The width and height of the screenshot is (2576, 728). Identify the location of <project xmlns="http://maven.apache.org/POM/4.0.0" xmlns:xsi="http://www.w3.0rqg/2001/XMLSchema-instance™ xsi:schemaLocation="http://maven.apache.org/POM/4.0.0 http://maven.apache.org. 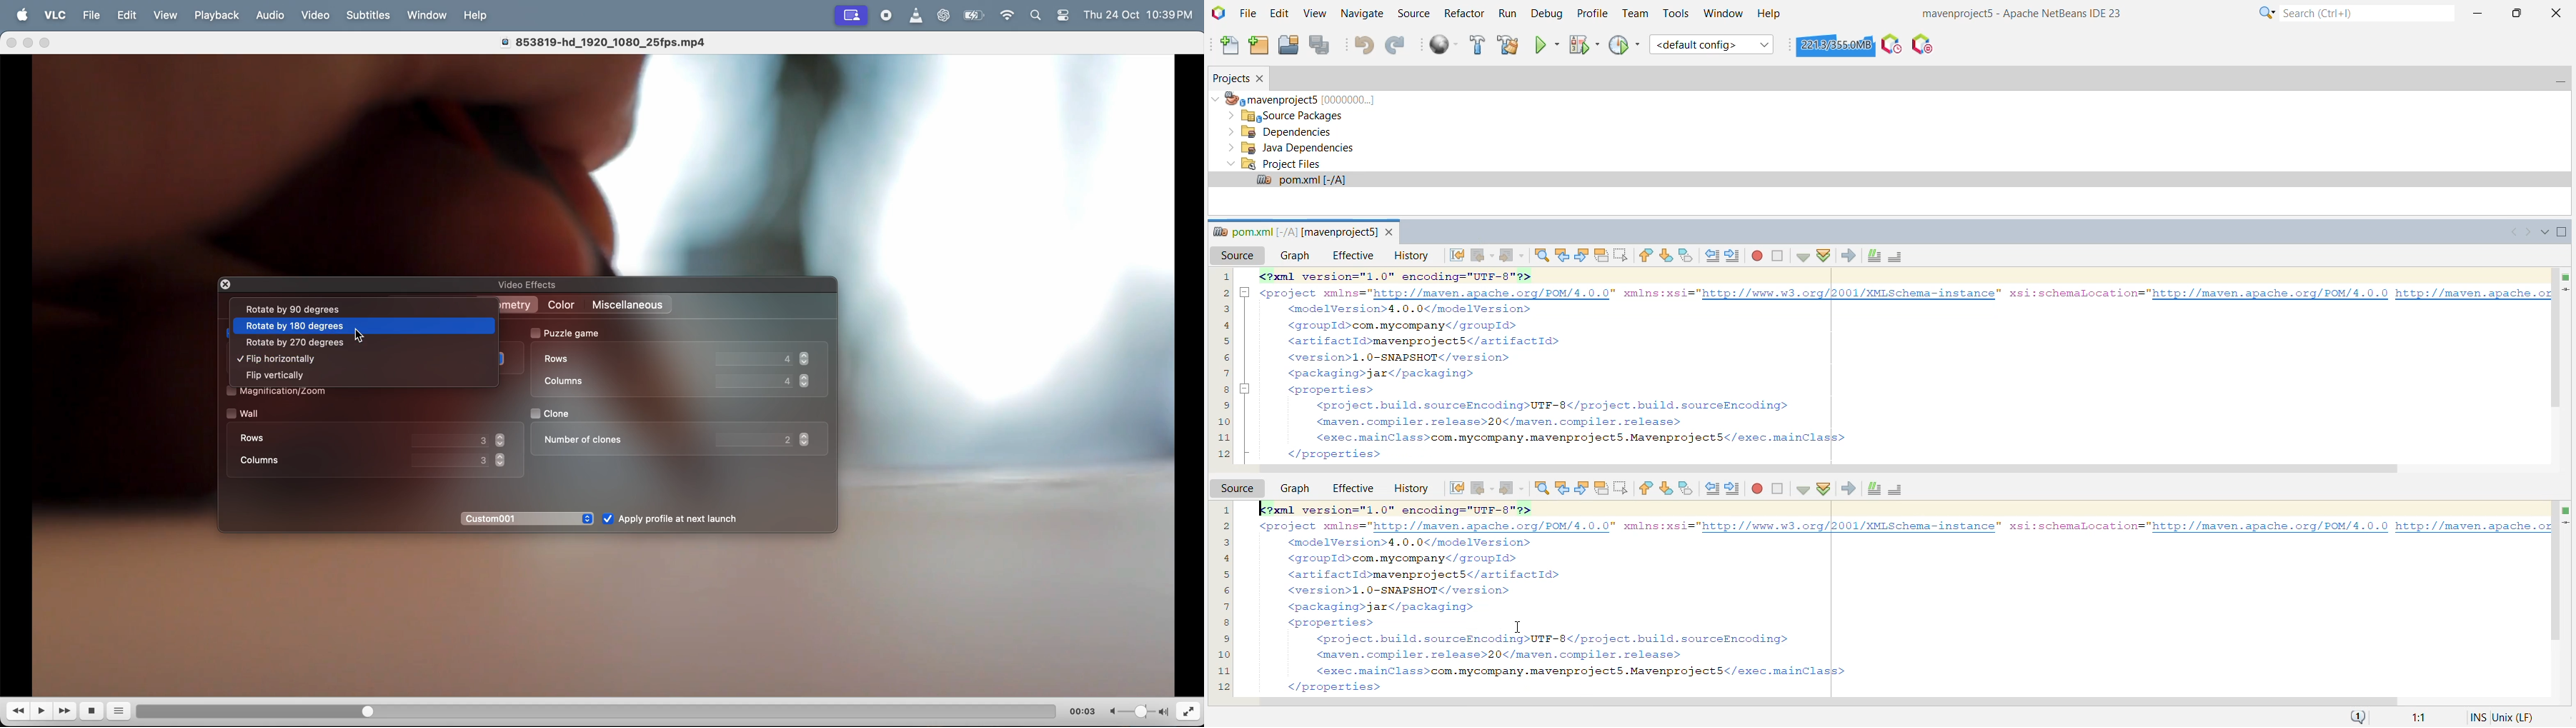
(1906, 294).